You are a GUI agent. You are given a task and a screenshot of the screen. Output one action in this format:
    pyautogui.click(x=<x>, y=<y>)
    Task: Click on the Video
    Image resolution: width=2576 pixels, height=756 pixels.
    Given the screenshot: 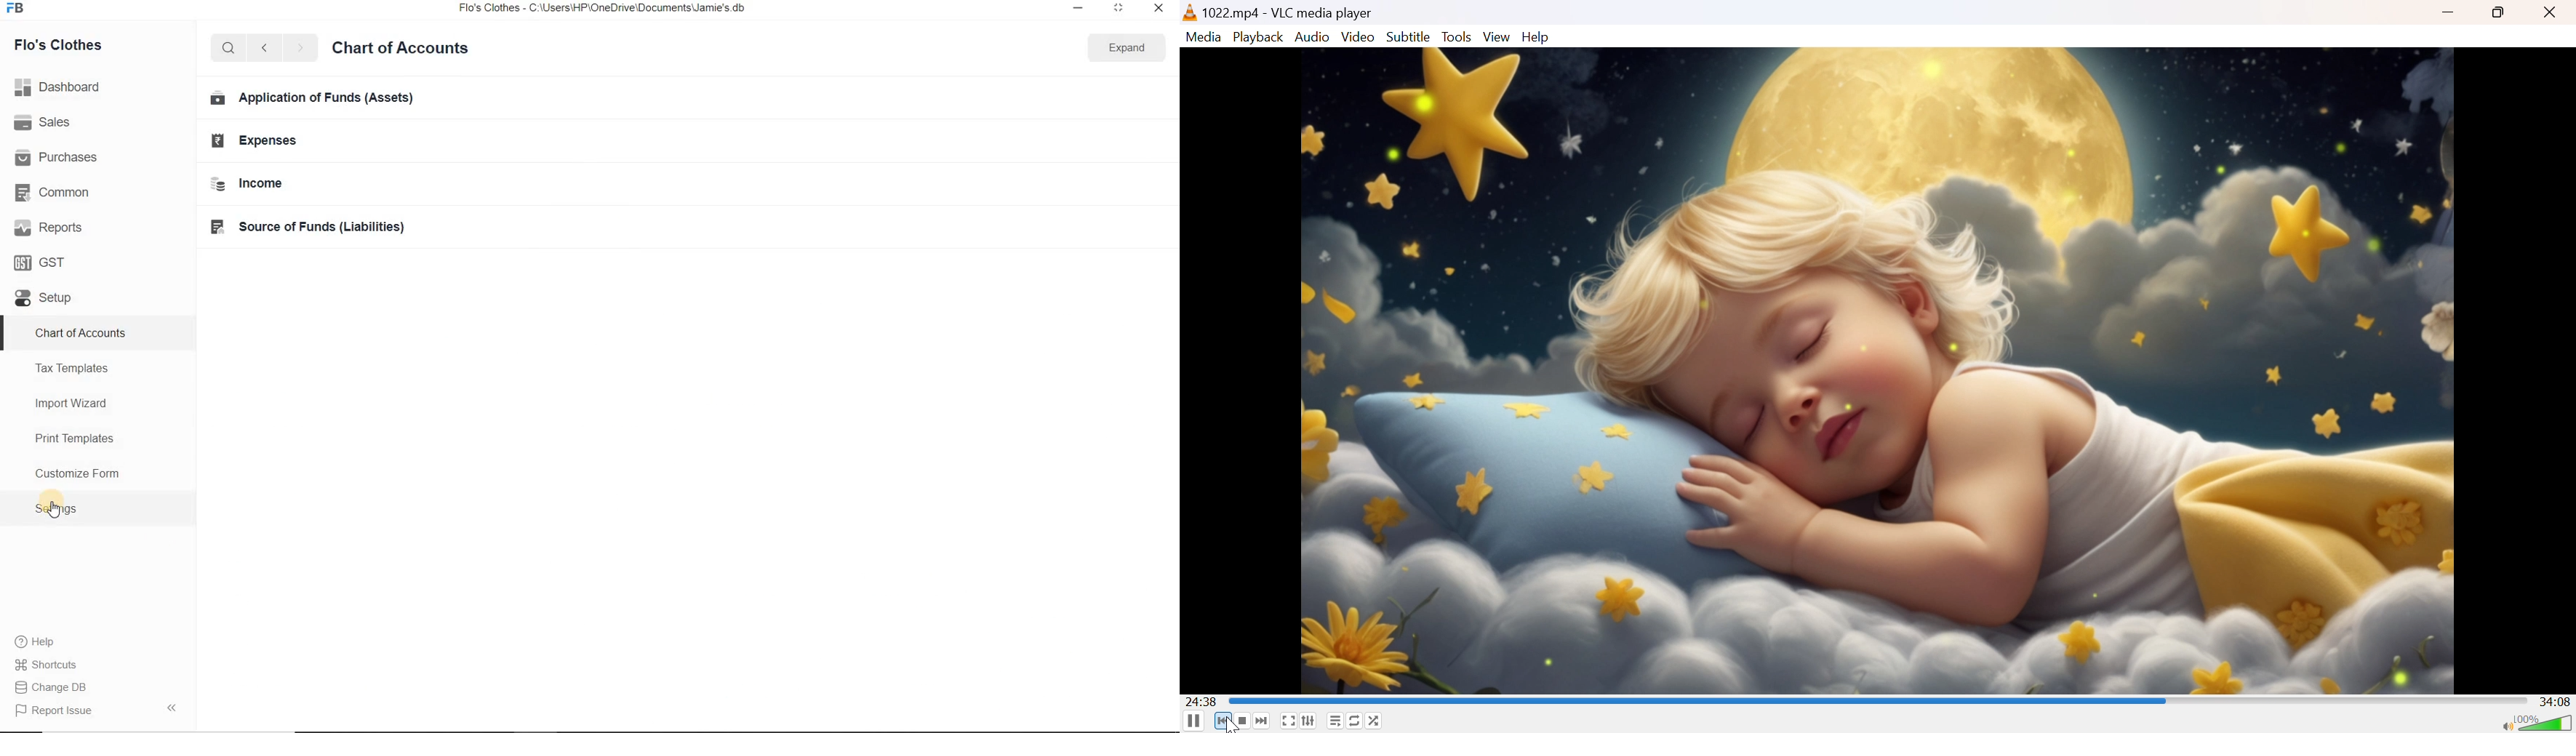 What is the action you would take?
    pyautogui.click(x=1358, y=37)
    